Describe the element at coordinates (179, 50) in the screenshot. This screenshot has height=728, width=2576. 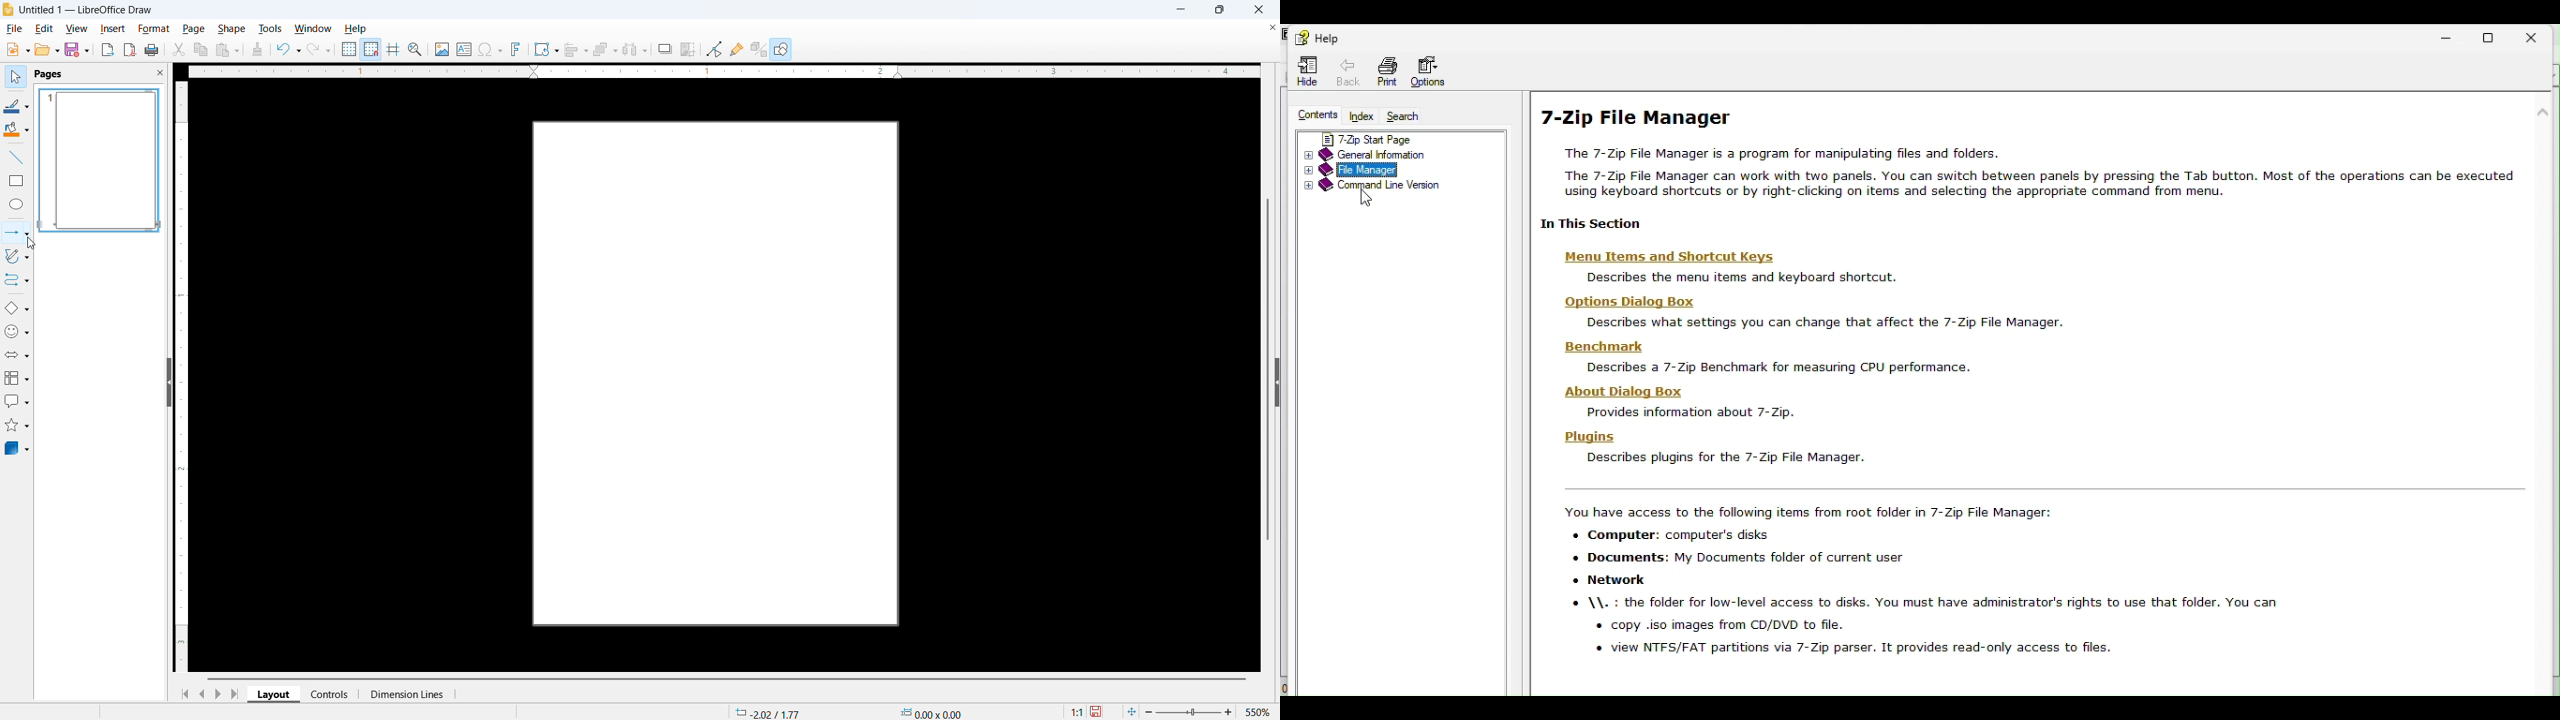
I see `Cut  ` at that location.